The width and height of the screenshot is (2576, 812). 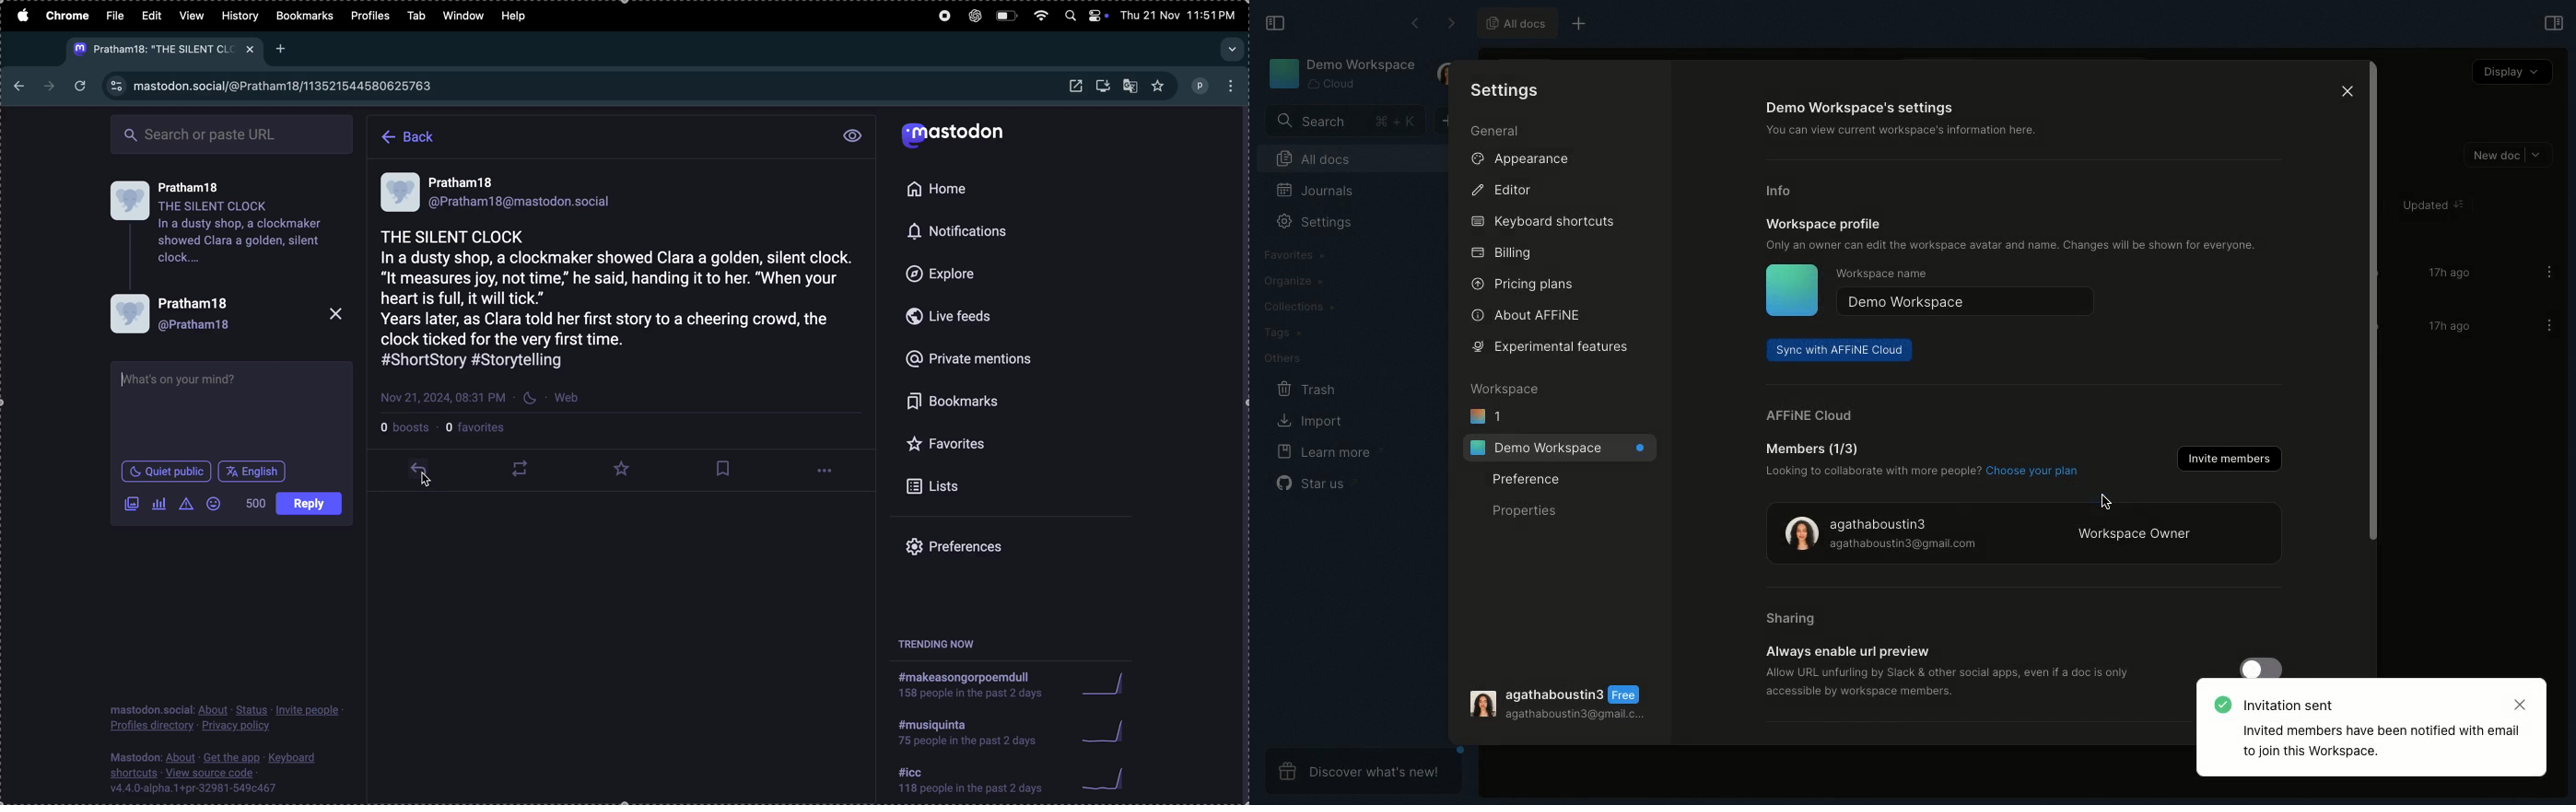 I want to click on backward, so click(x=16, y=82).